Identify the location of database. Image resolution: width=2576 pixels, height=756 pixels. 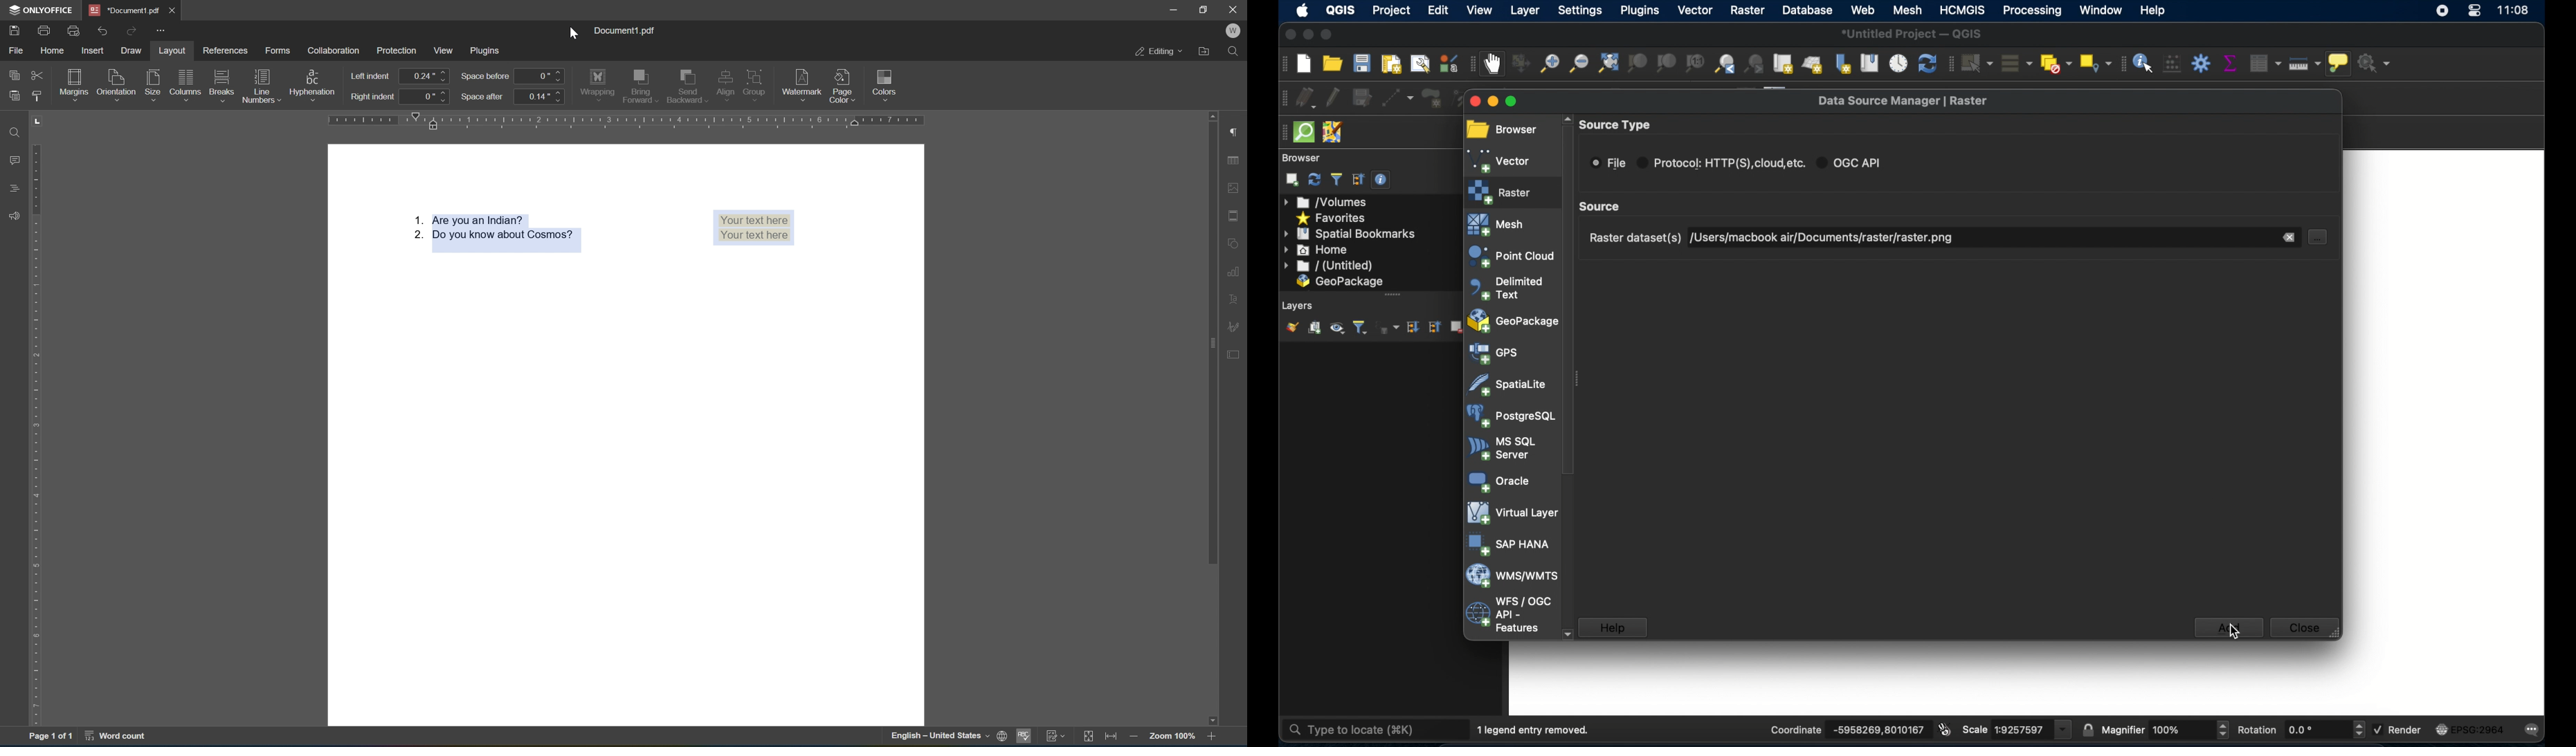
(1809, 11).